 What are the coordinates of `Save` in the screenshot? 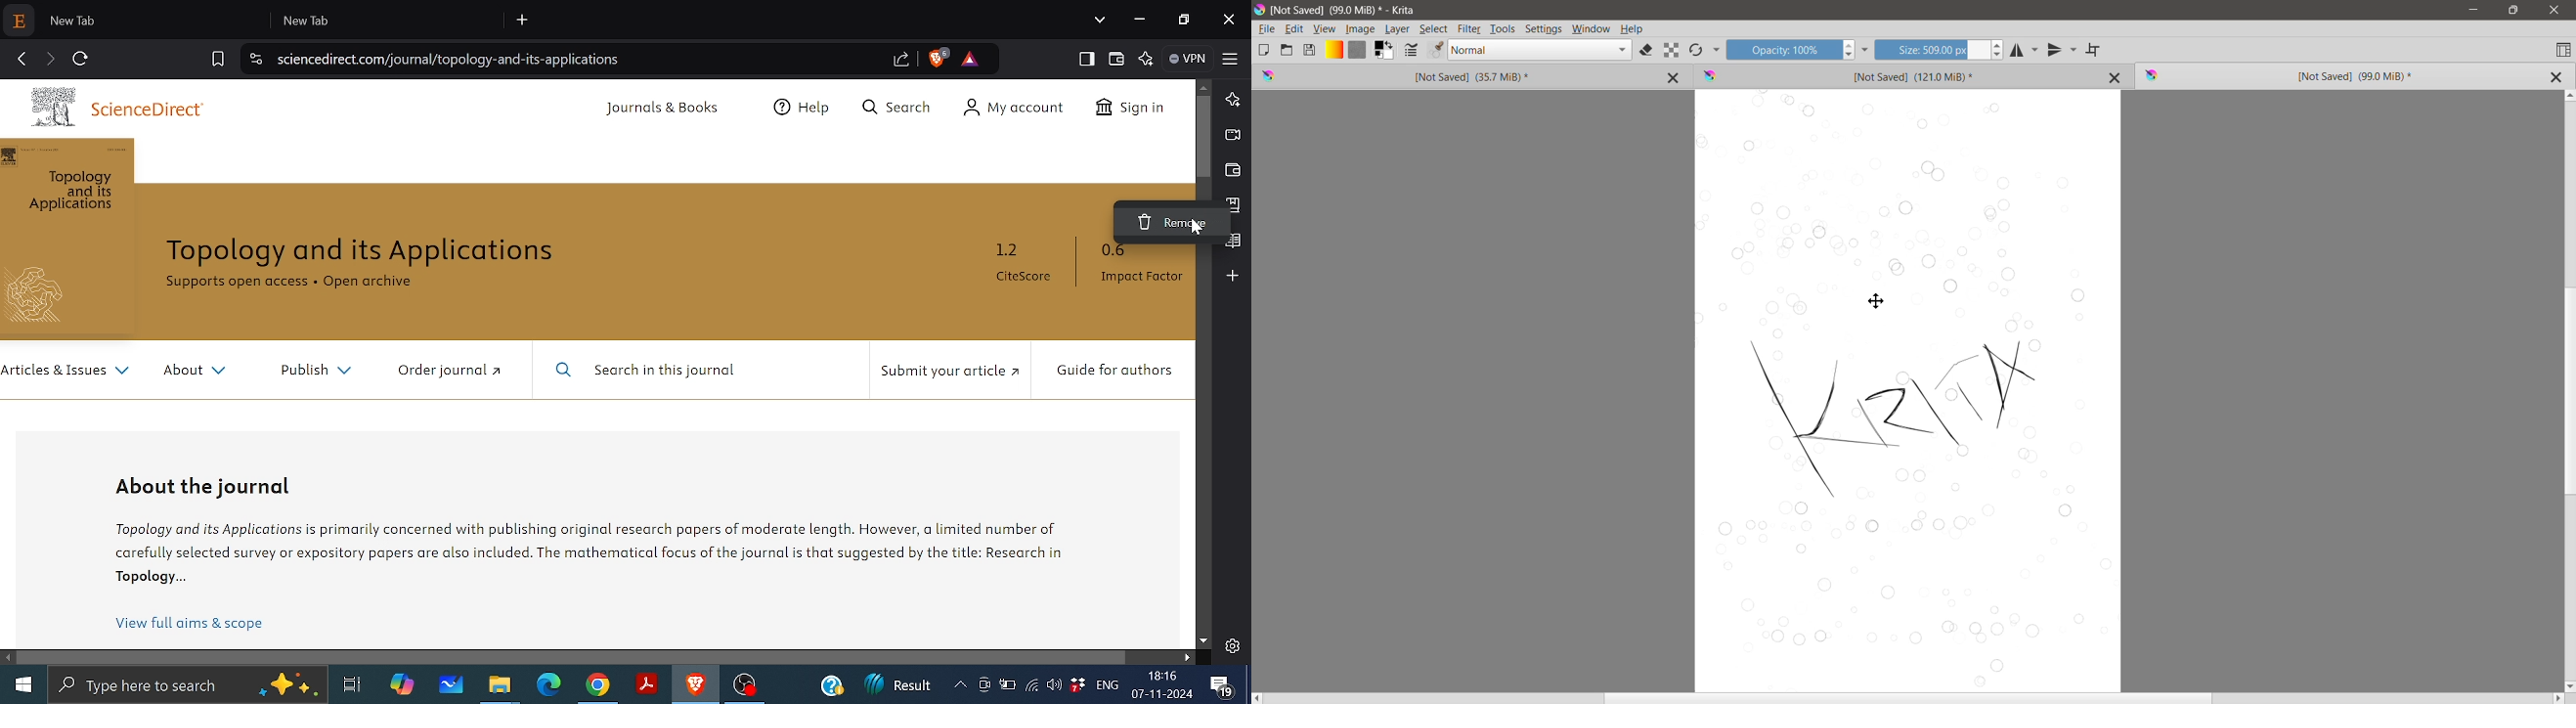 It's located at (1310, 49).